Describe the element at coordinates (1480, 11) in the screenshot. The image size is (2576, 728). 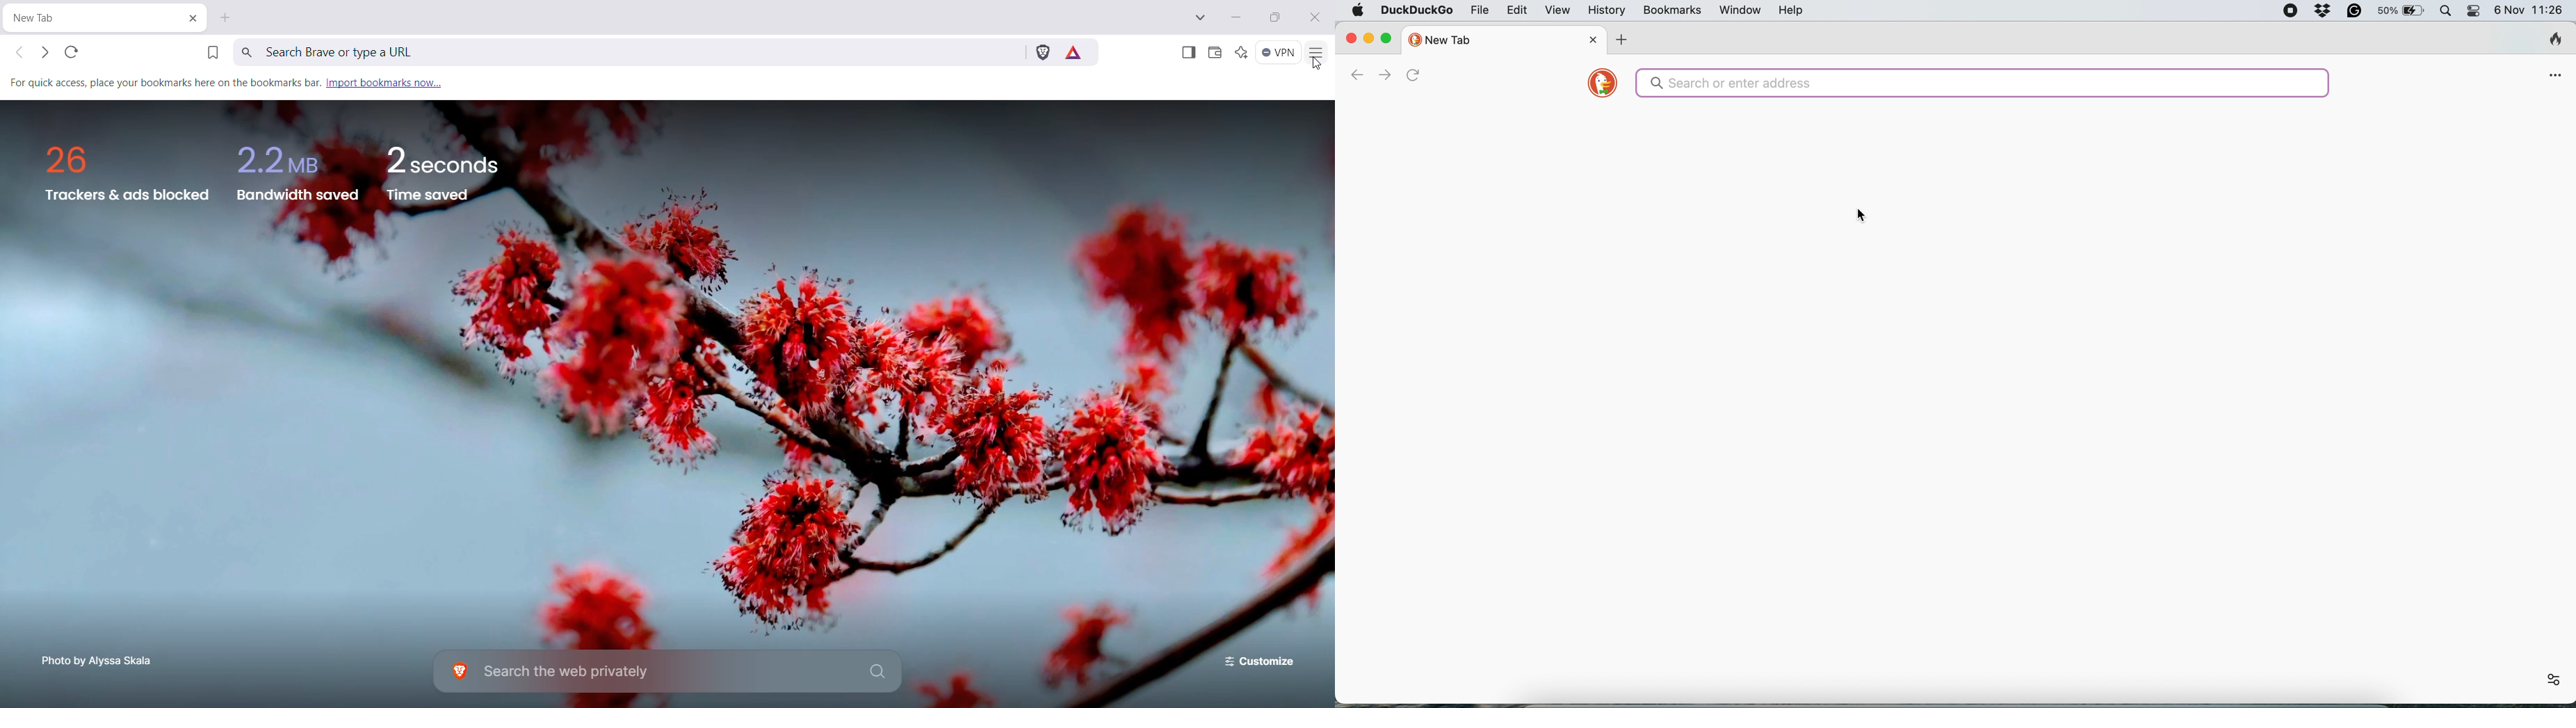
I see `file` at that location.